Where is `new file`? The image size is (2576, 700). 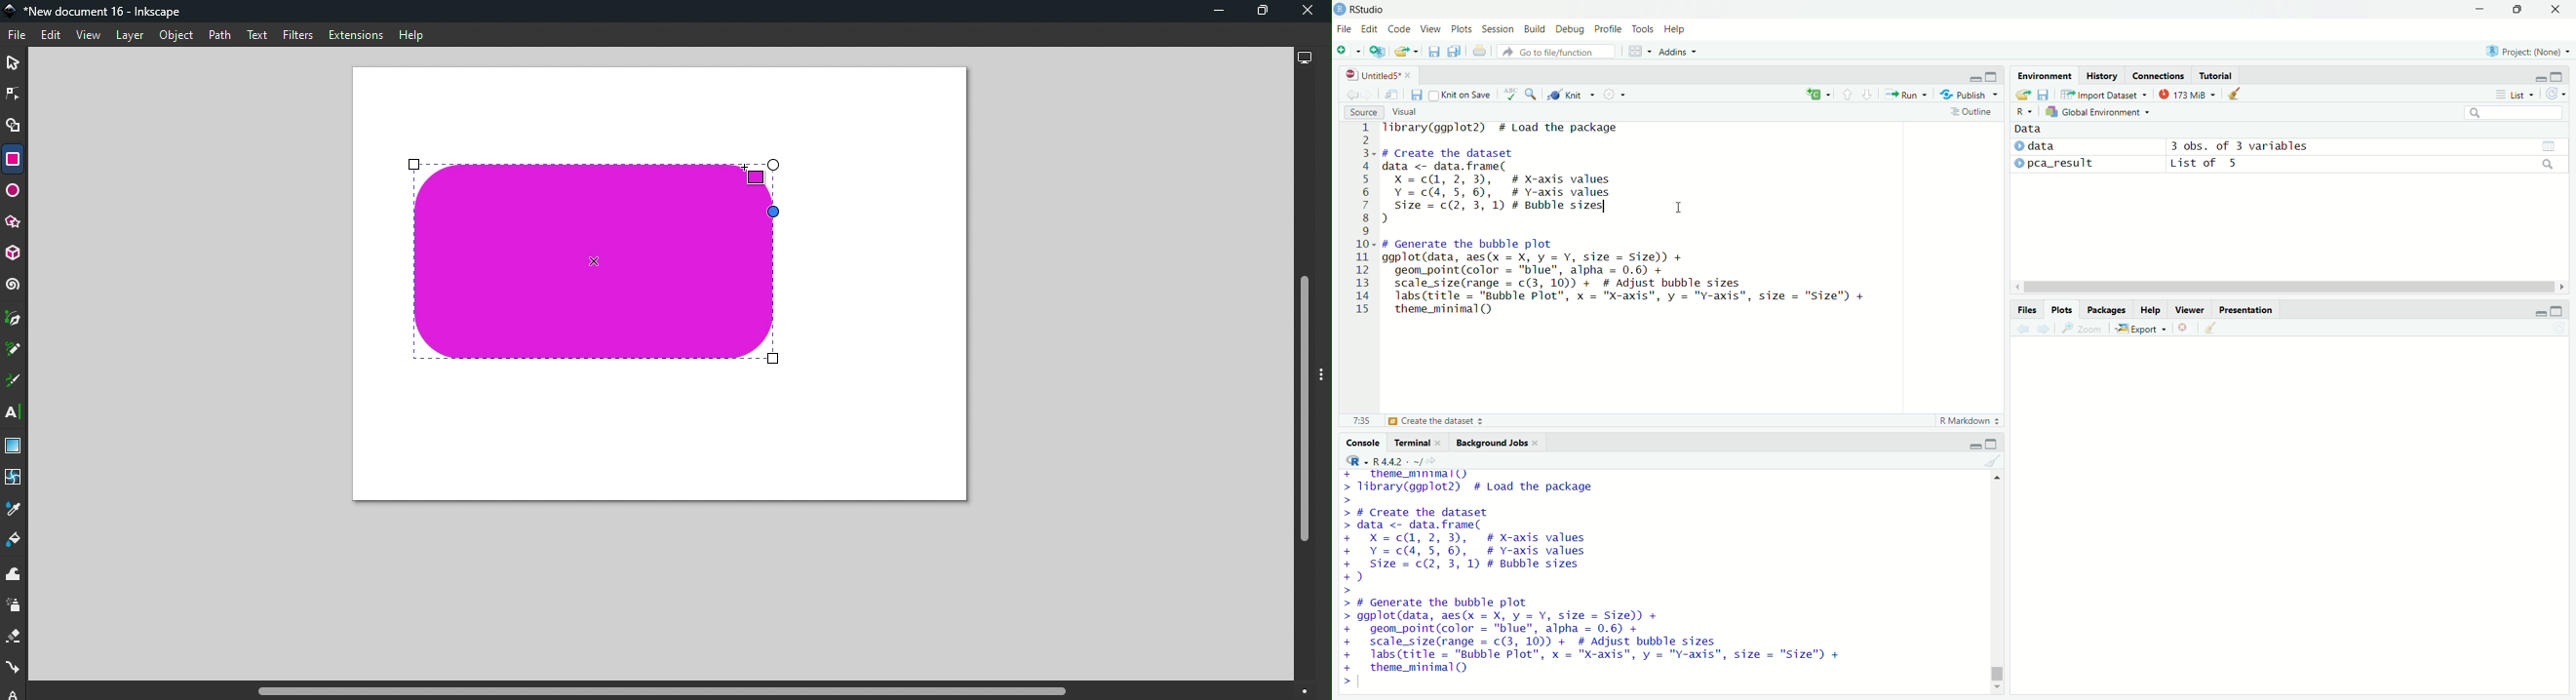
new file is located at coordinates (1349, 51).